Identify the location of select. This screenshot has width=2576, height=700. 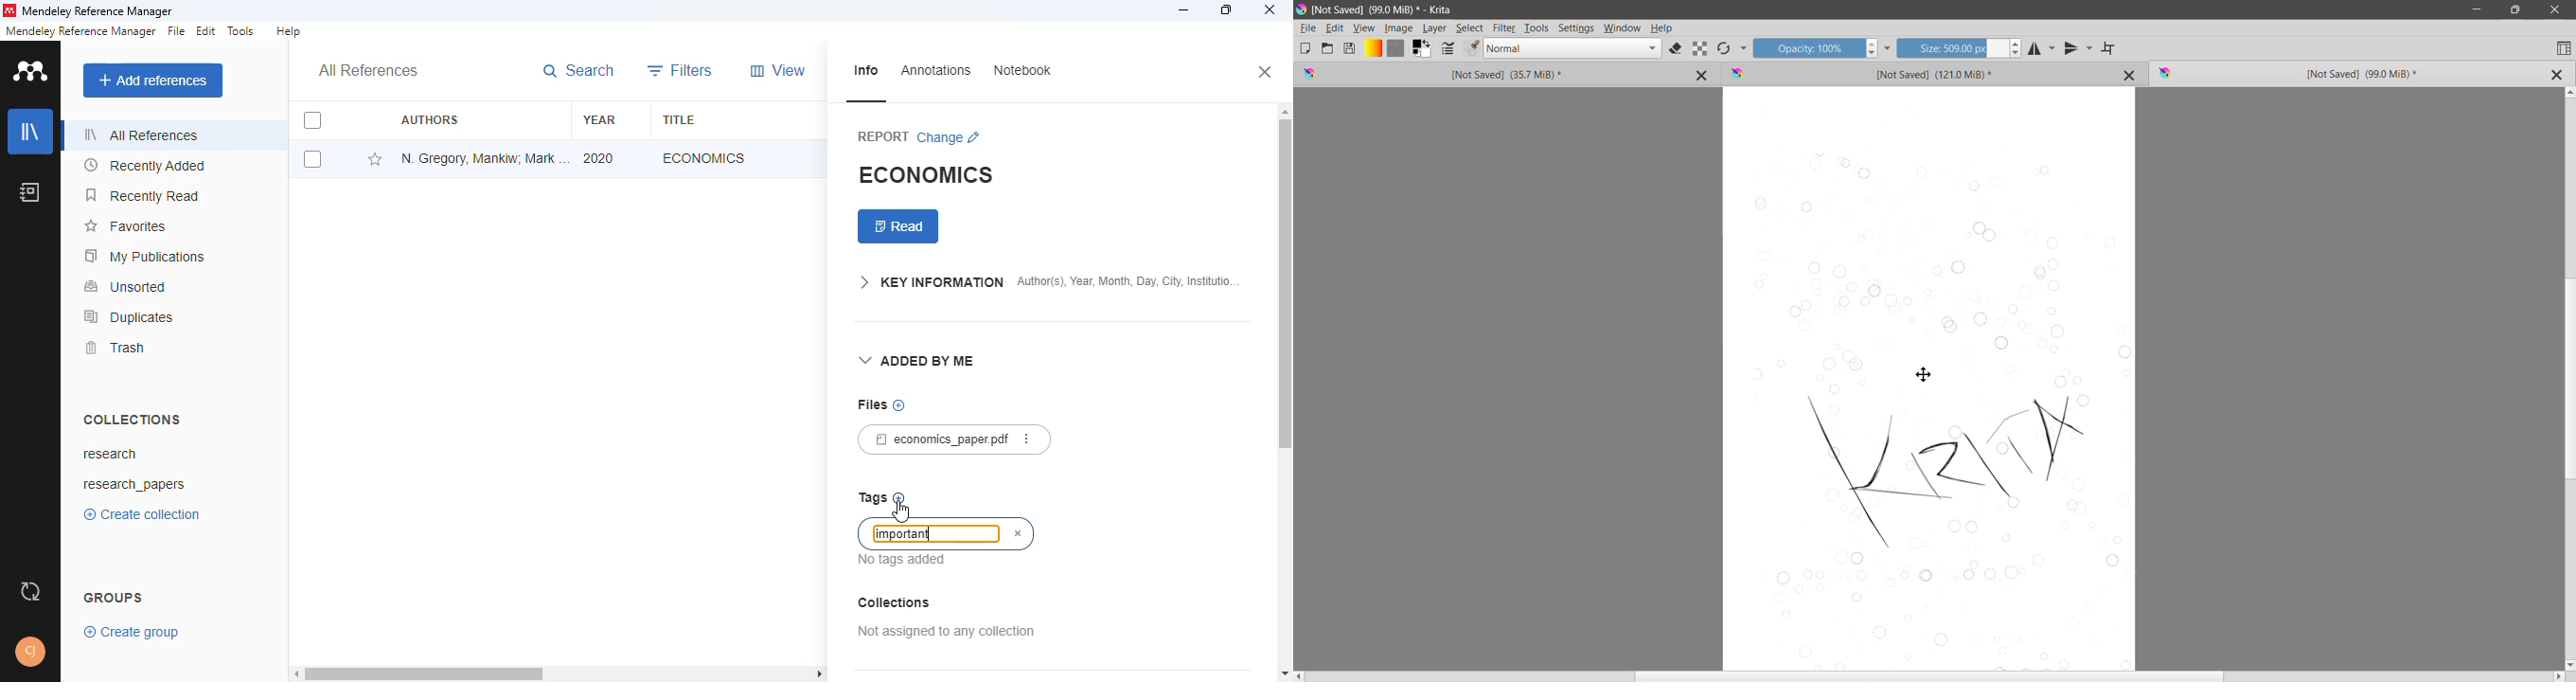
(312, 159).